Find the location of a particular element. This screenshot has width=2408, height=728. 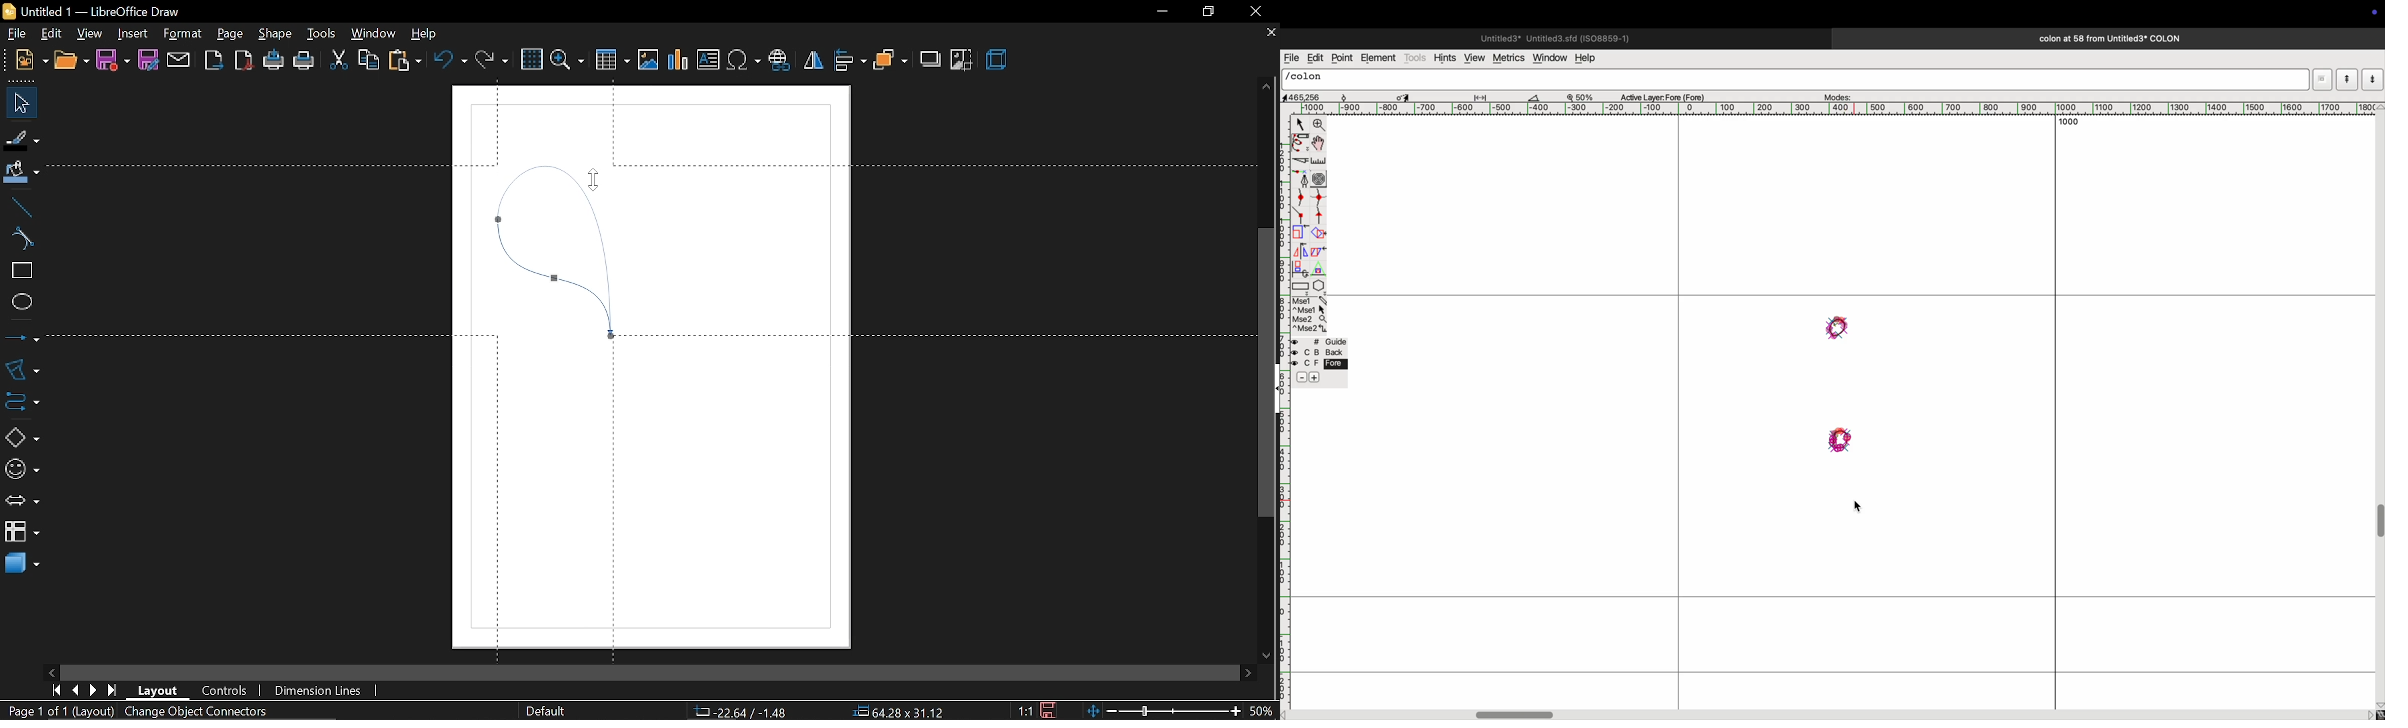

save is located at coordinates (1051, 710).